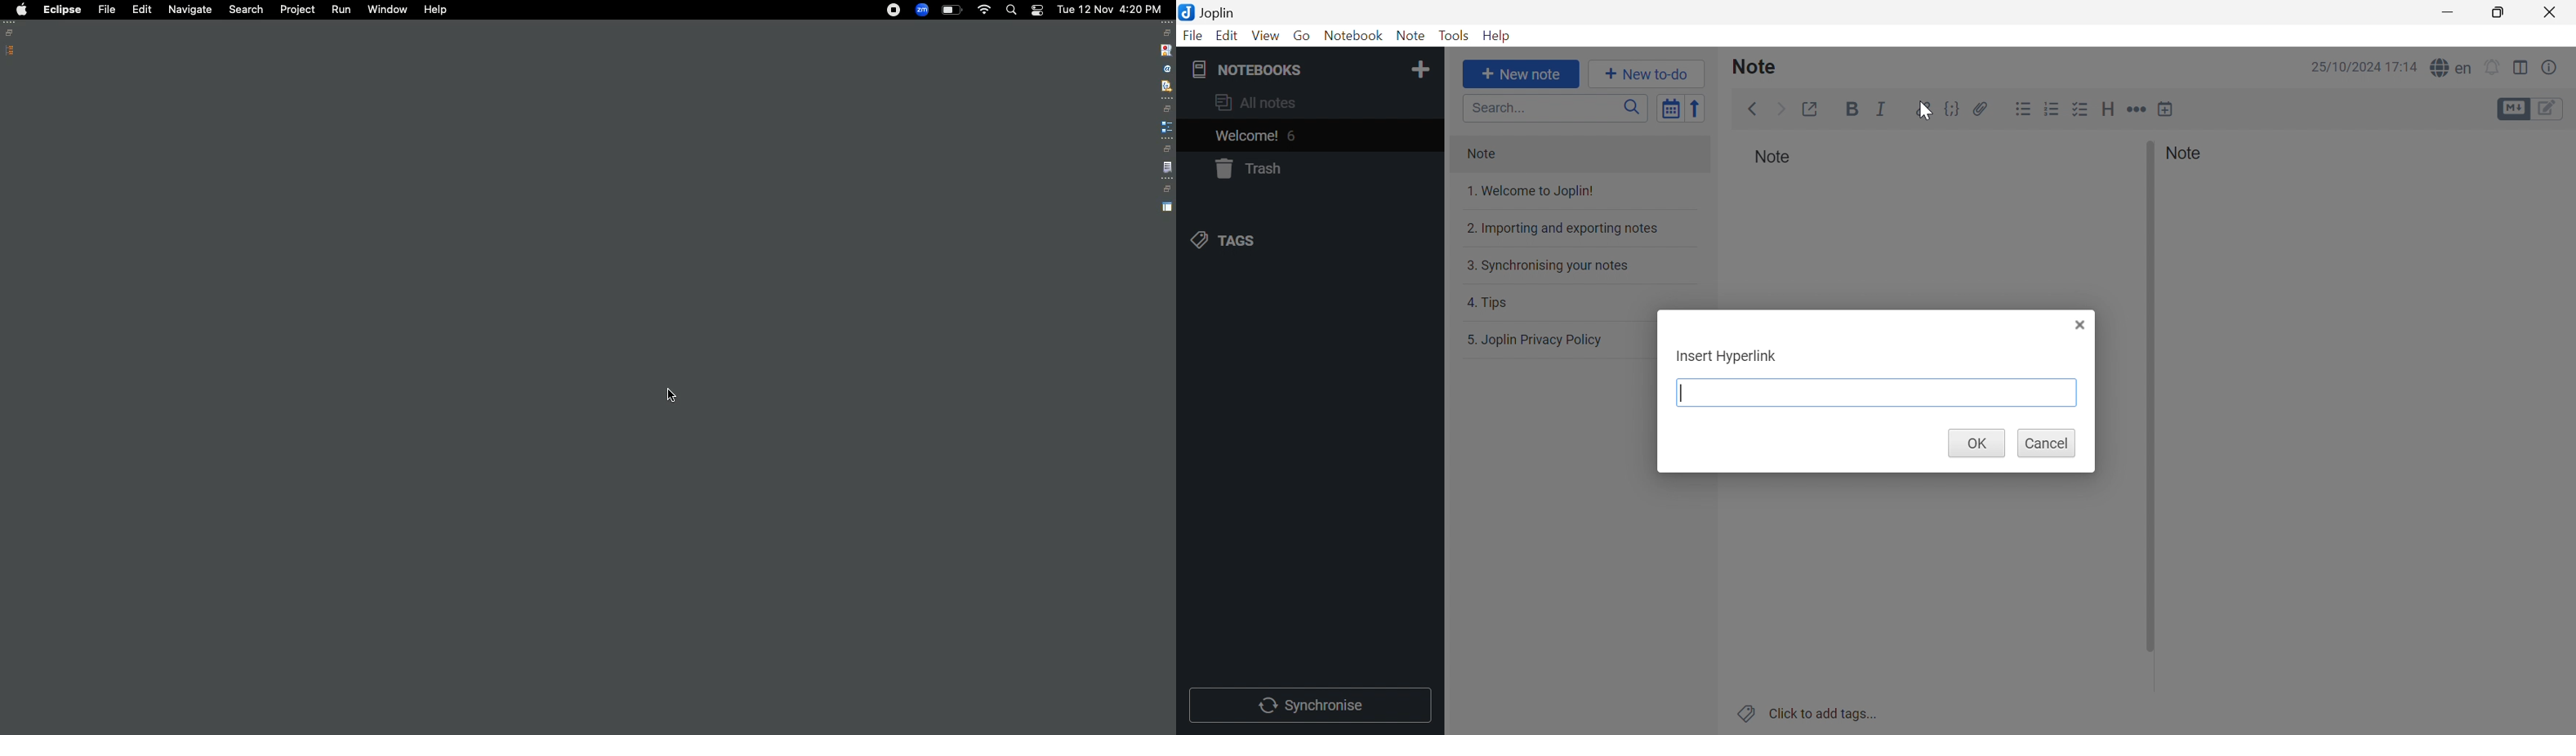  What do you see at coordinates (1579, 155) in the screenshot?
I see `Note` at bounding box center [1579, 155].